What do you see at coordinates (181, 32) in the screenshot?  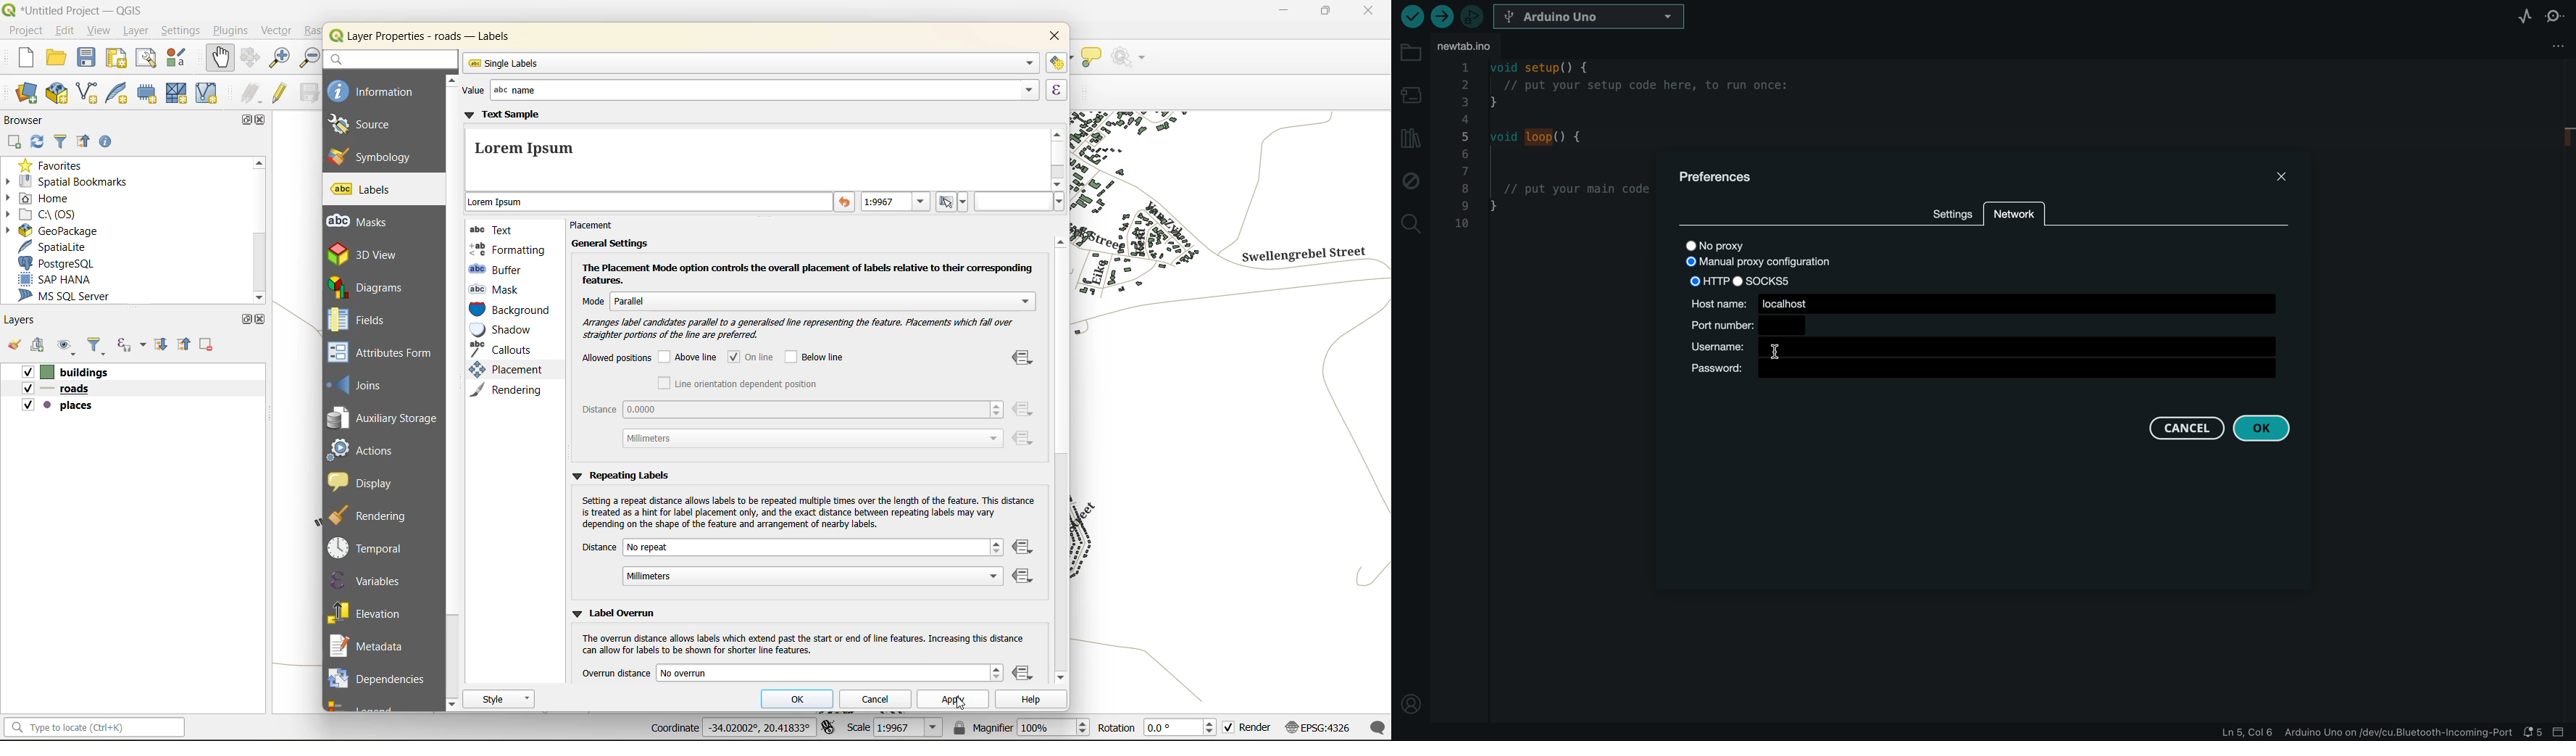 I see `settings` at bounding box center [181, 32].